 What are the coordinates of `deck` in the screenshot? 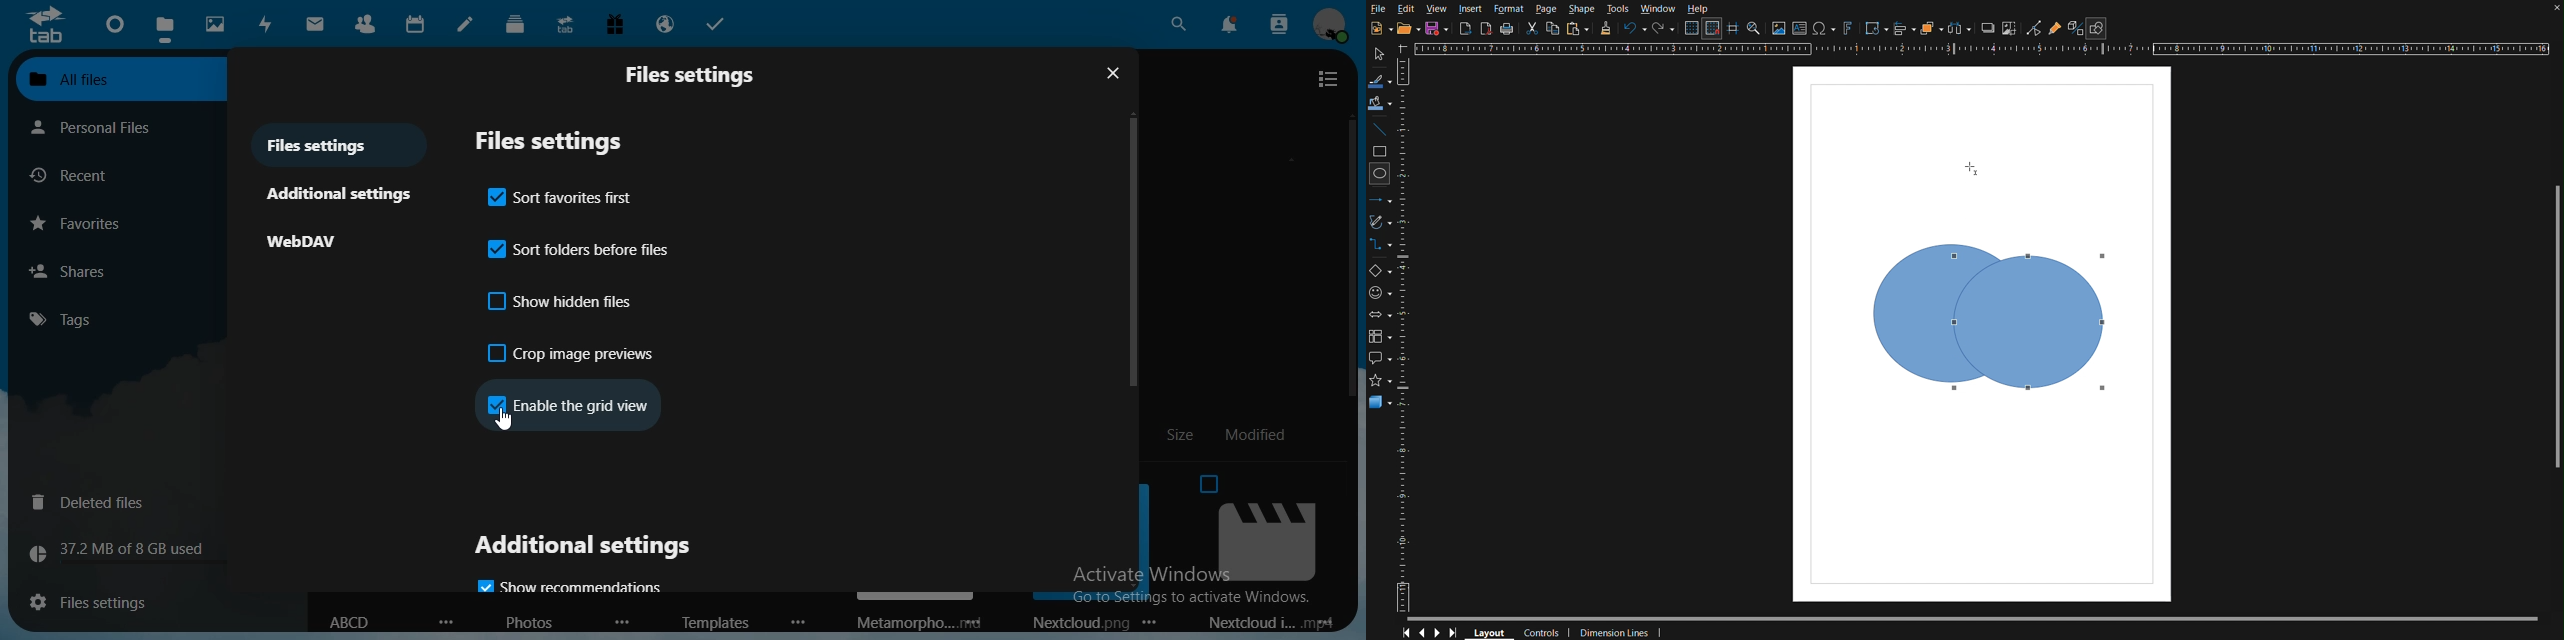 It's located at (516, 26).